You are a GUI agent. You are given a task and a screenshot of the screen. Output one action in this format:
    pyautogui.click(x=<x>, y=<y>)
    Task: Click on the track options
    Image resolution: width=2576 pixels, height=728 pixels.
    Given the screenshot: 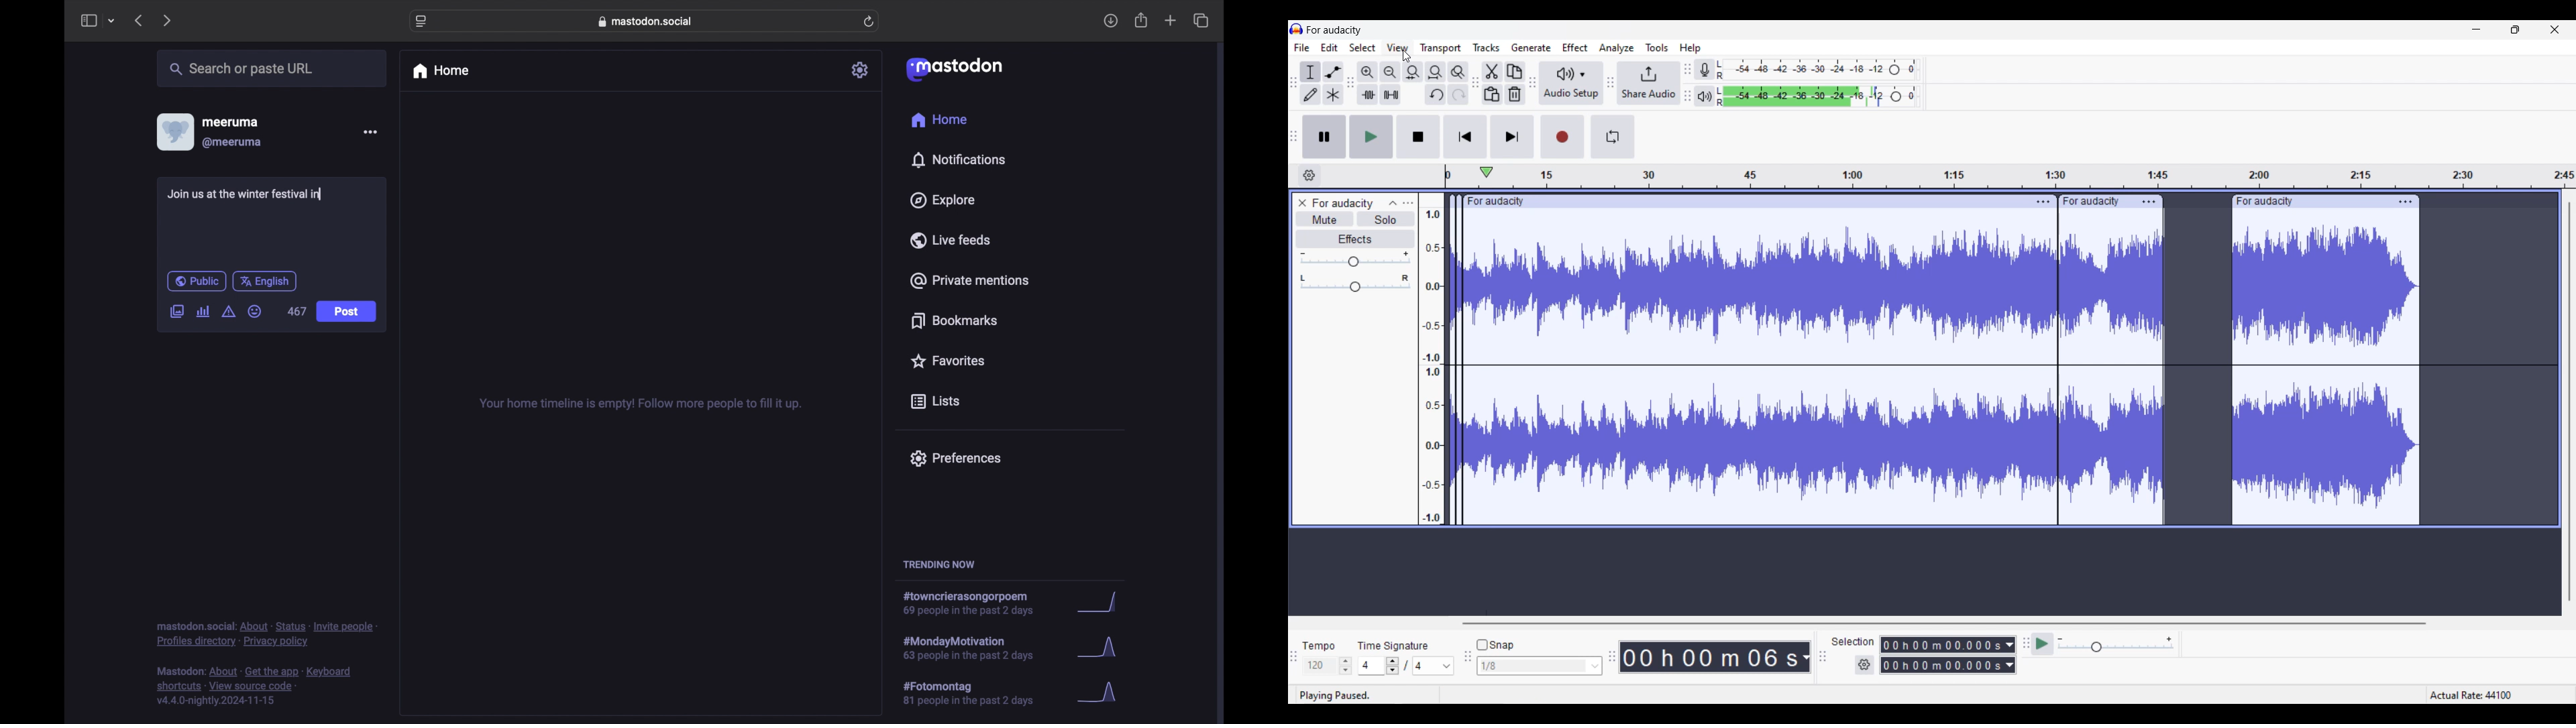 What is the action you would take?
    pyautogui.click(x=2404, y=201)
    